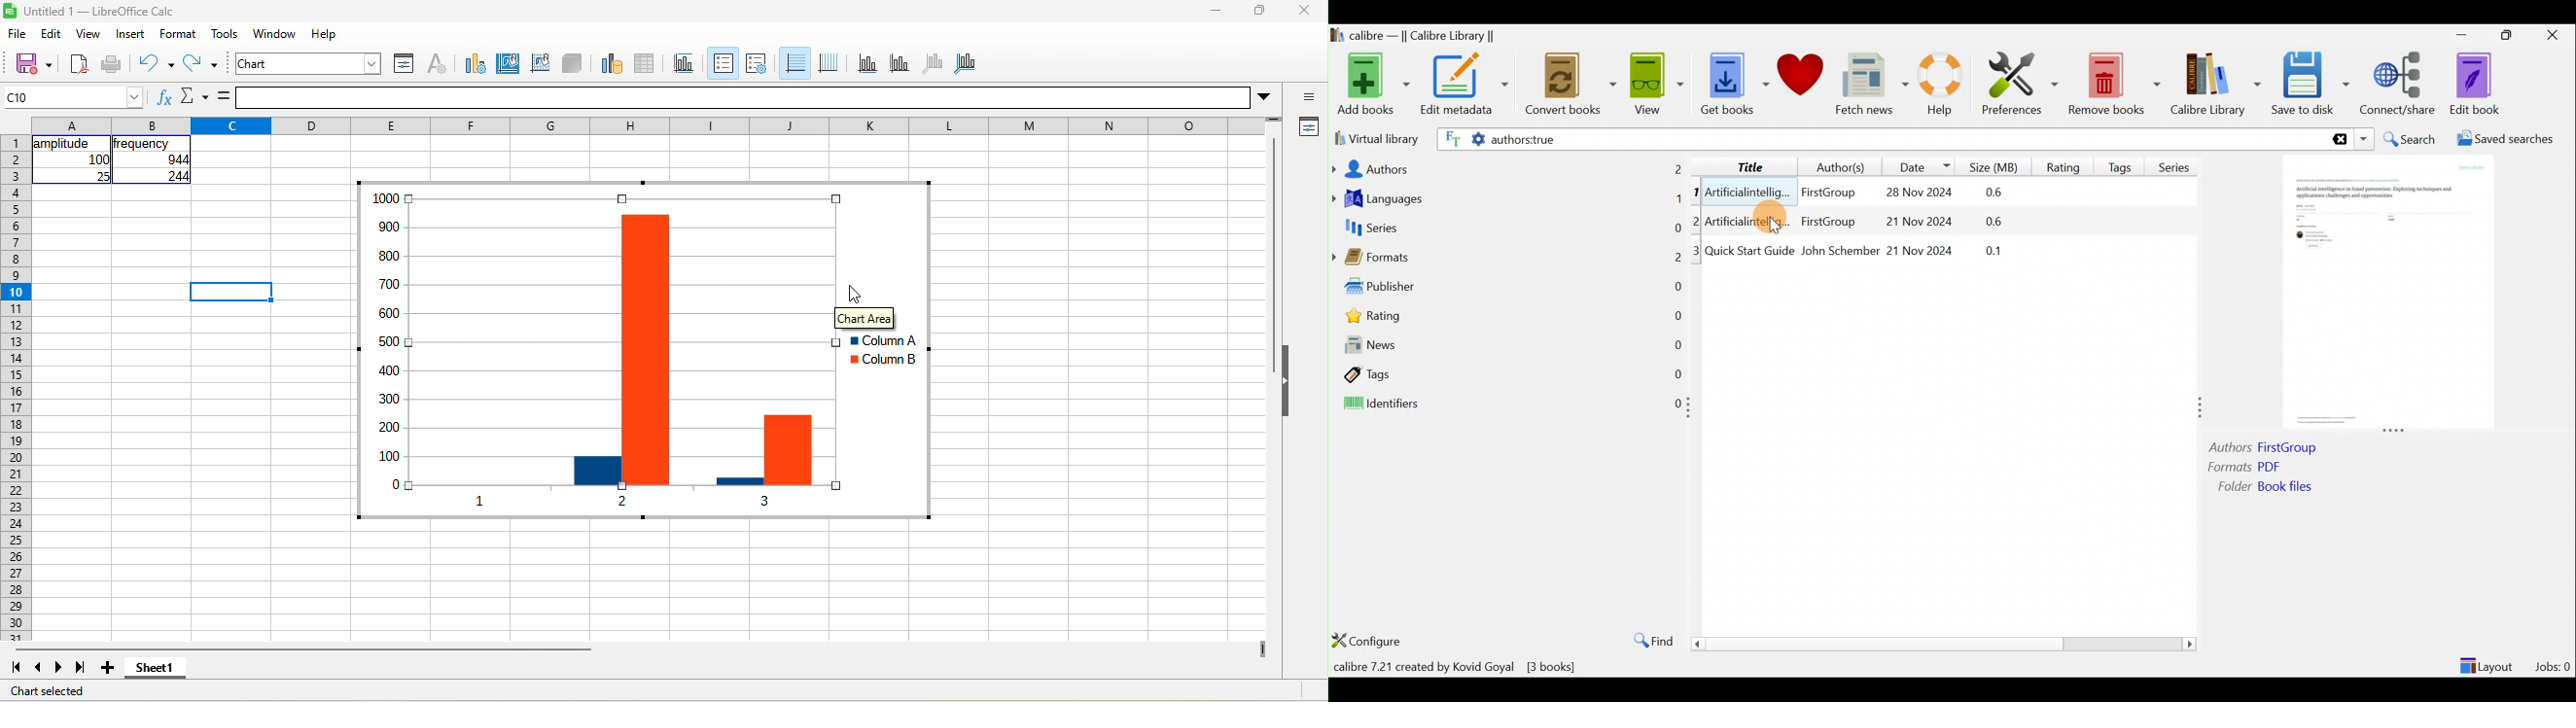 The height and width of the screenshot is (728, 2576). I want to click on Layout, so click(2489, 660).